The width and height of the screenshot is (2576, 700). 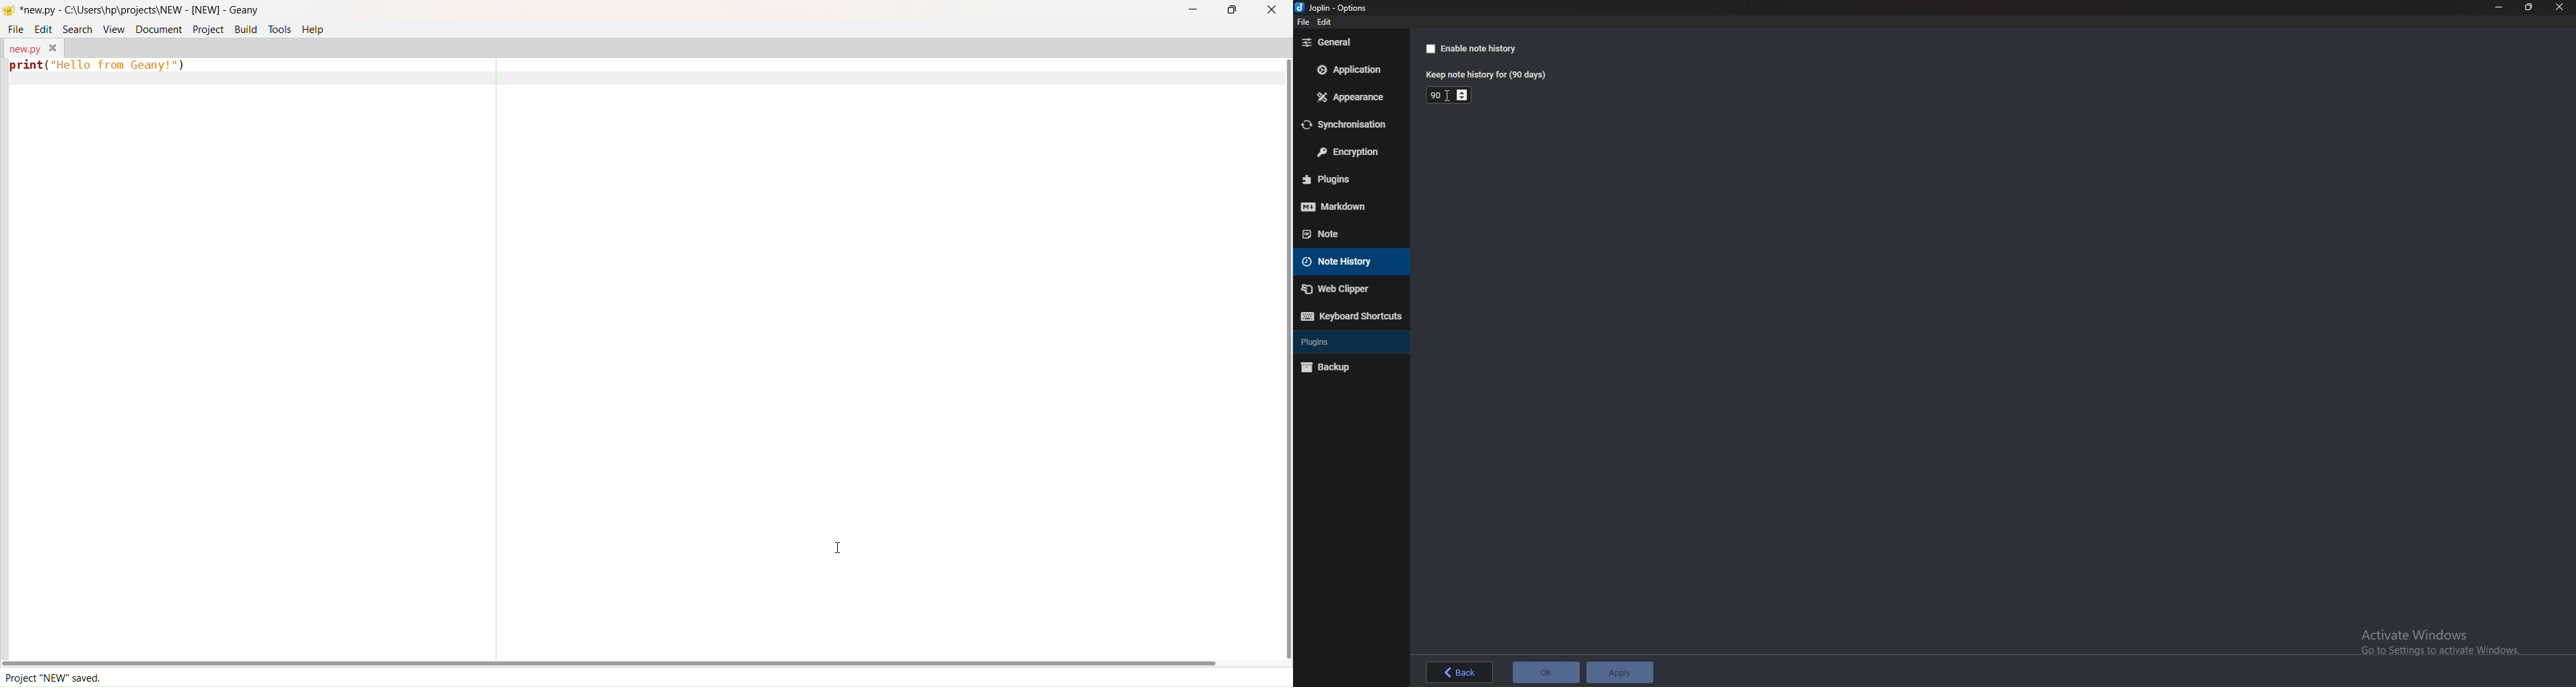 I want to click on General, so click(x=1347, y=42).